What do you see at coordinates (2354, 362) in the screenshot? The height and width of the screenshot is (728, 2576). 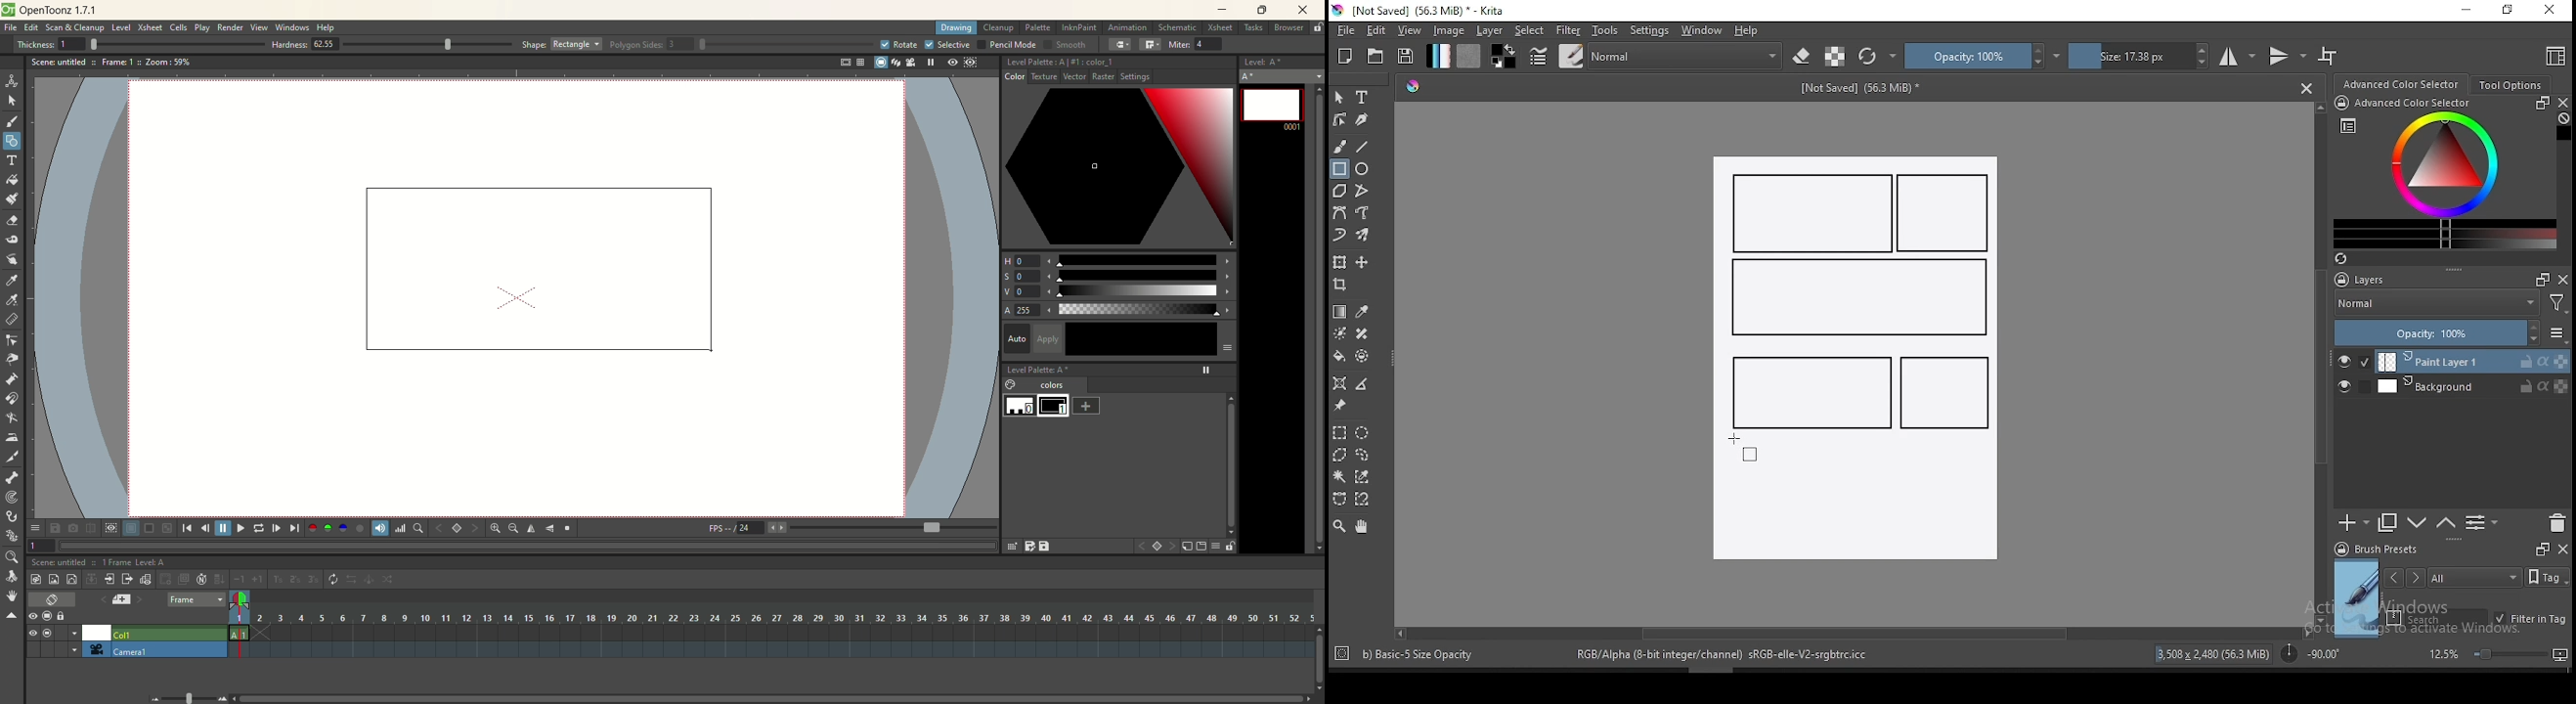 I see `layer visibility on/off` at bounding box center [2354, 362].